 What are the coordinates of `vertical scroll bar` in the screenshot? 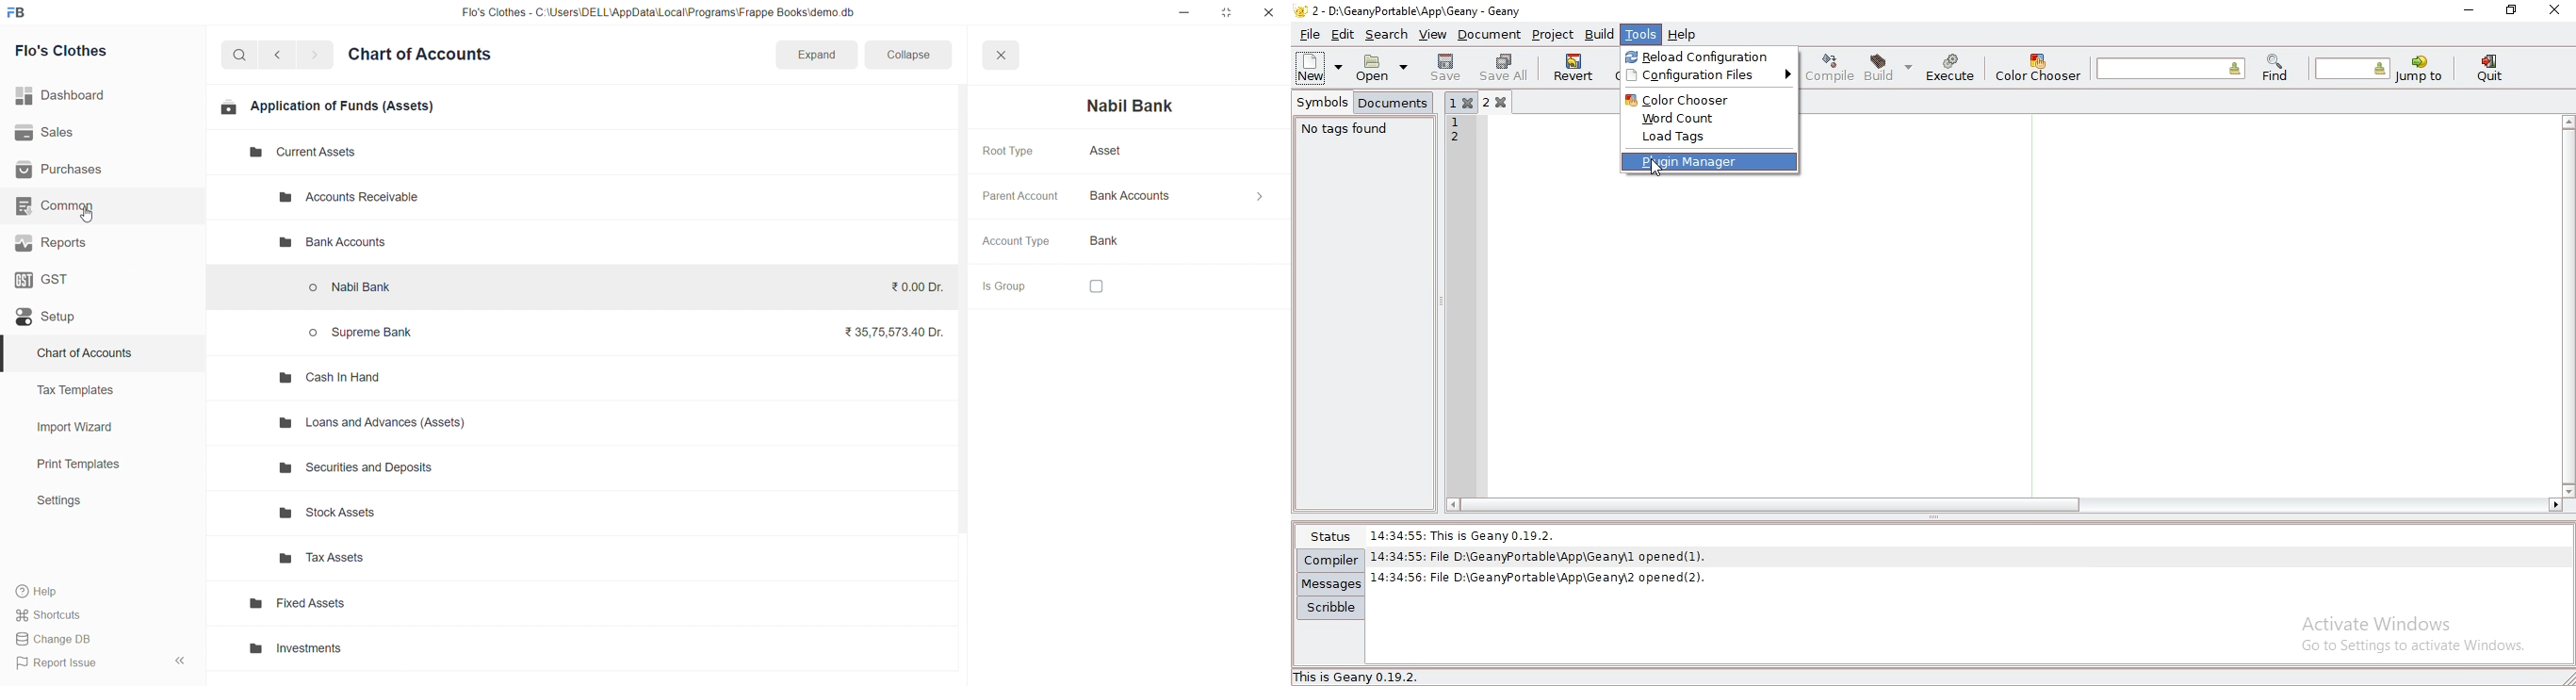 It's located at (966, 391).